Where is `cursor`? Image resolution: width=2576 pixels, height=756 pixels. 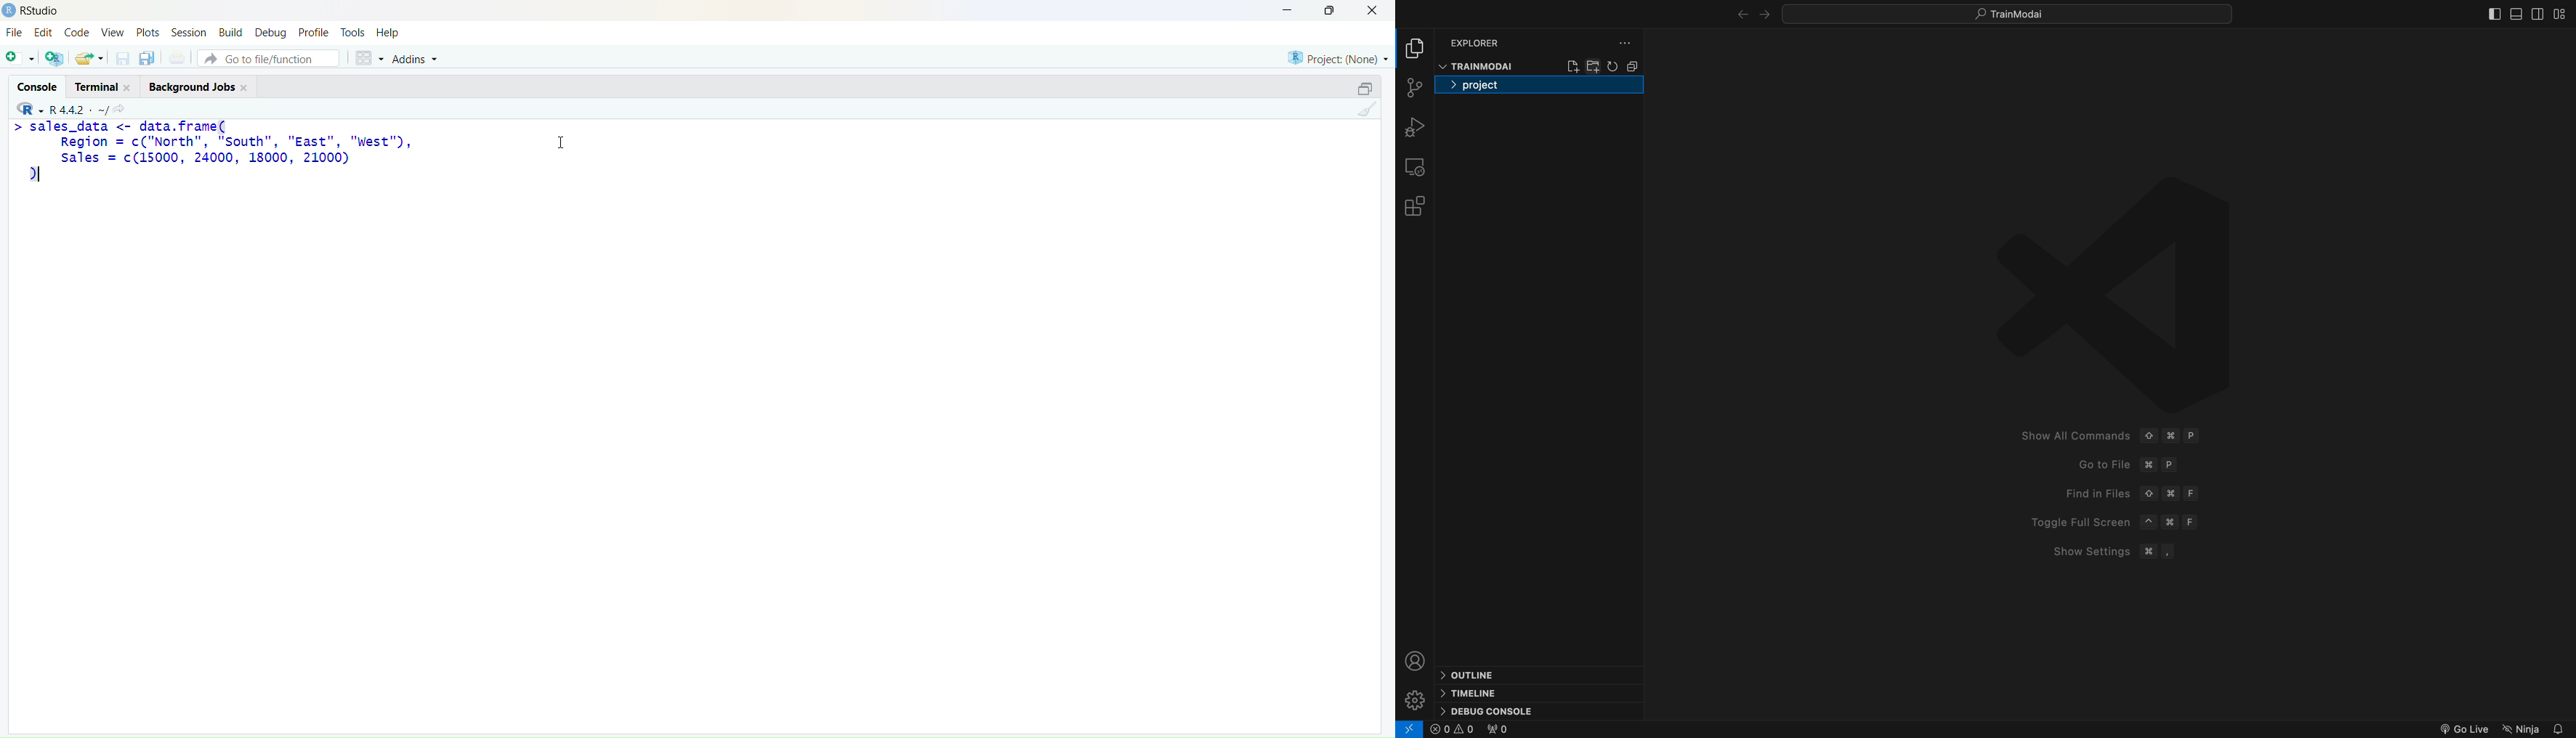 cursor is located at coordinates (555, 147).